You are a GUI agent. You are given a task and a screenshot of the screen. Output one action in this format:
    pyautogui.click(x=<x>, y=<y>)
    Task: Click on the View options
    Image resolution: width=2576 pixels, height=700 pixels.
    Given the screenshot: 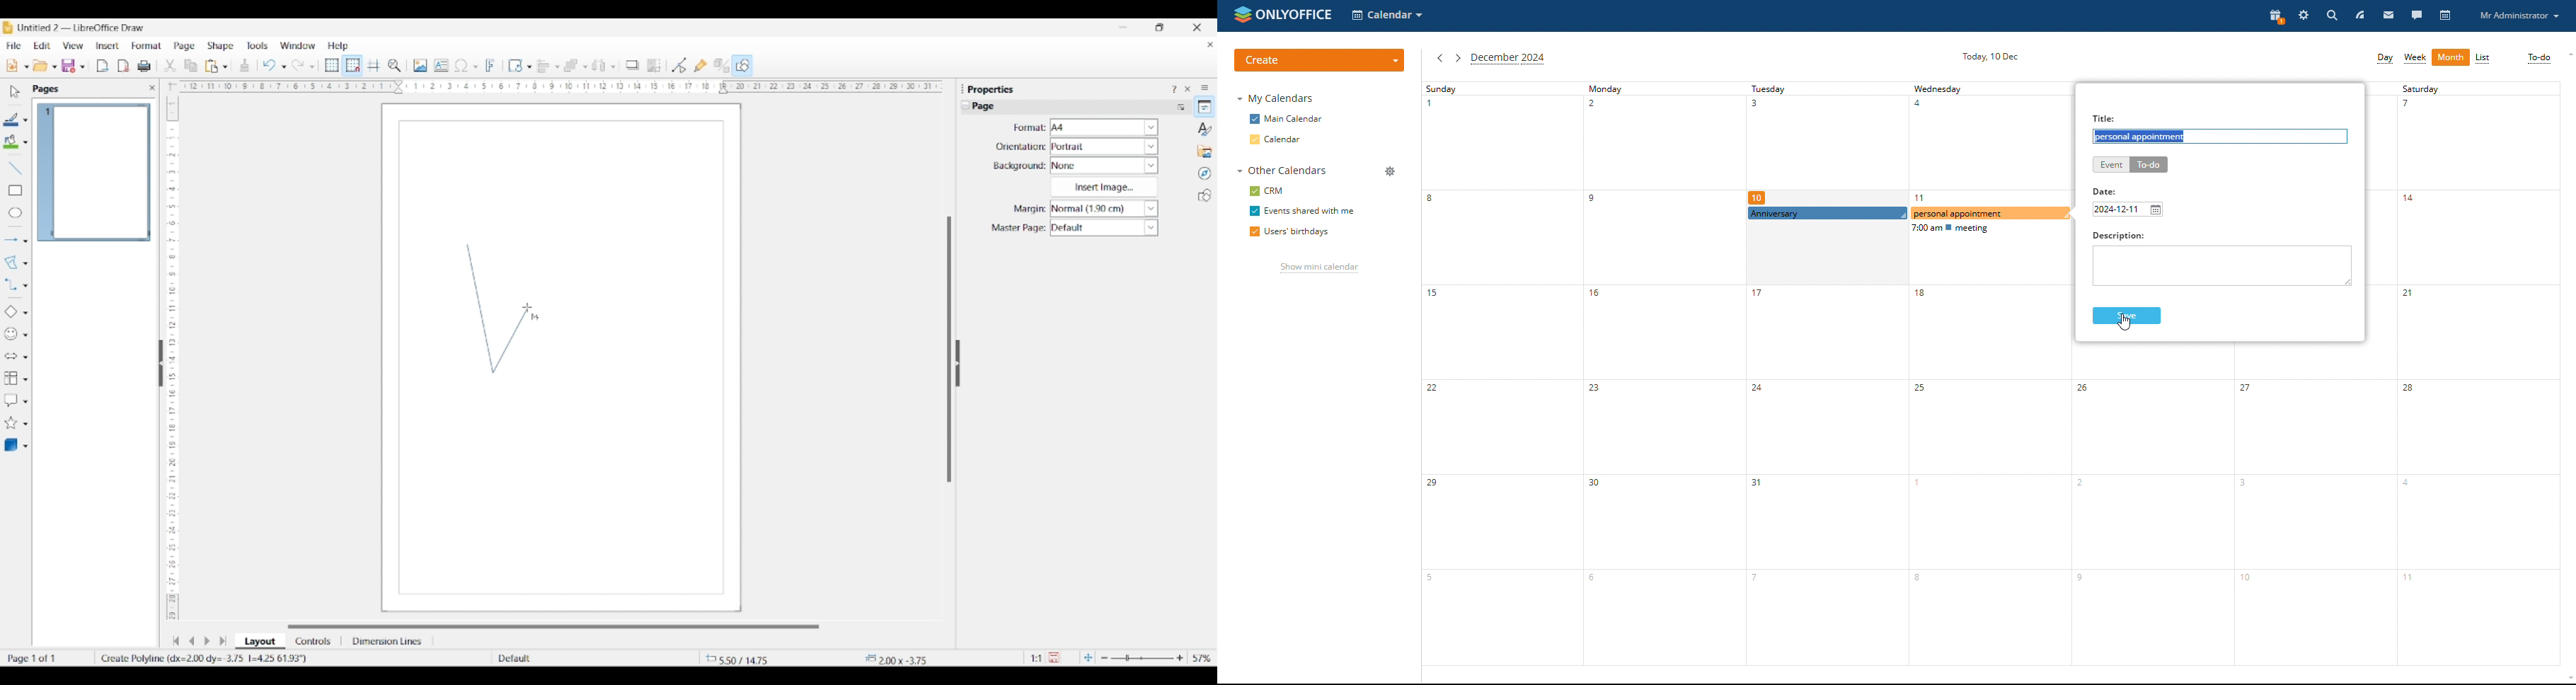 What is the action you would take?
    pyautogui.click(x=72, y=46)
    